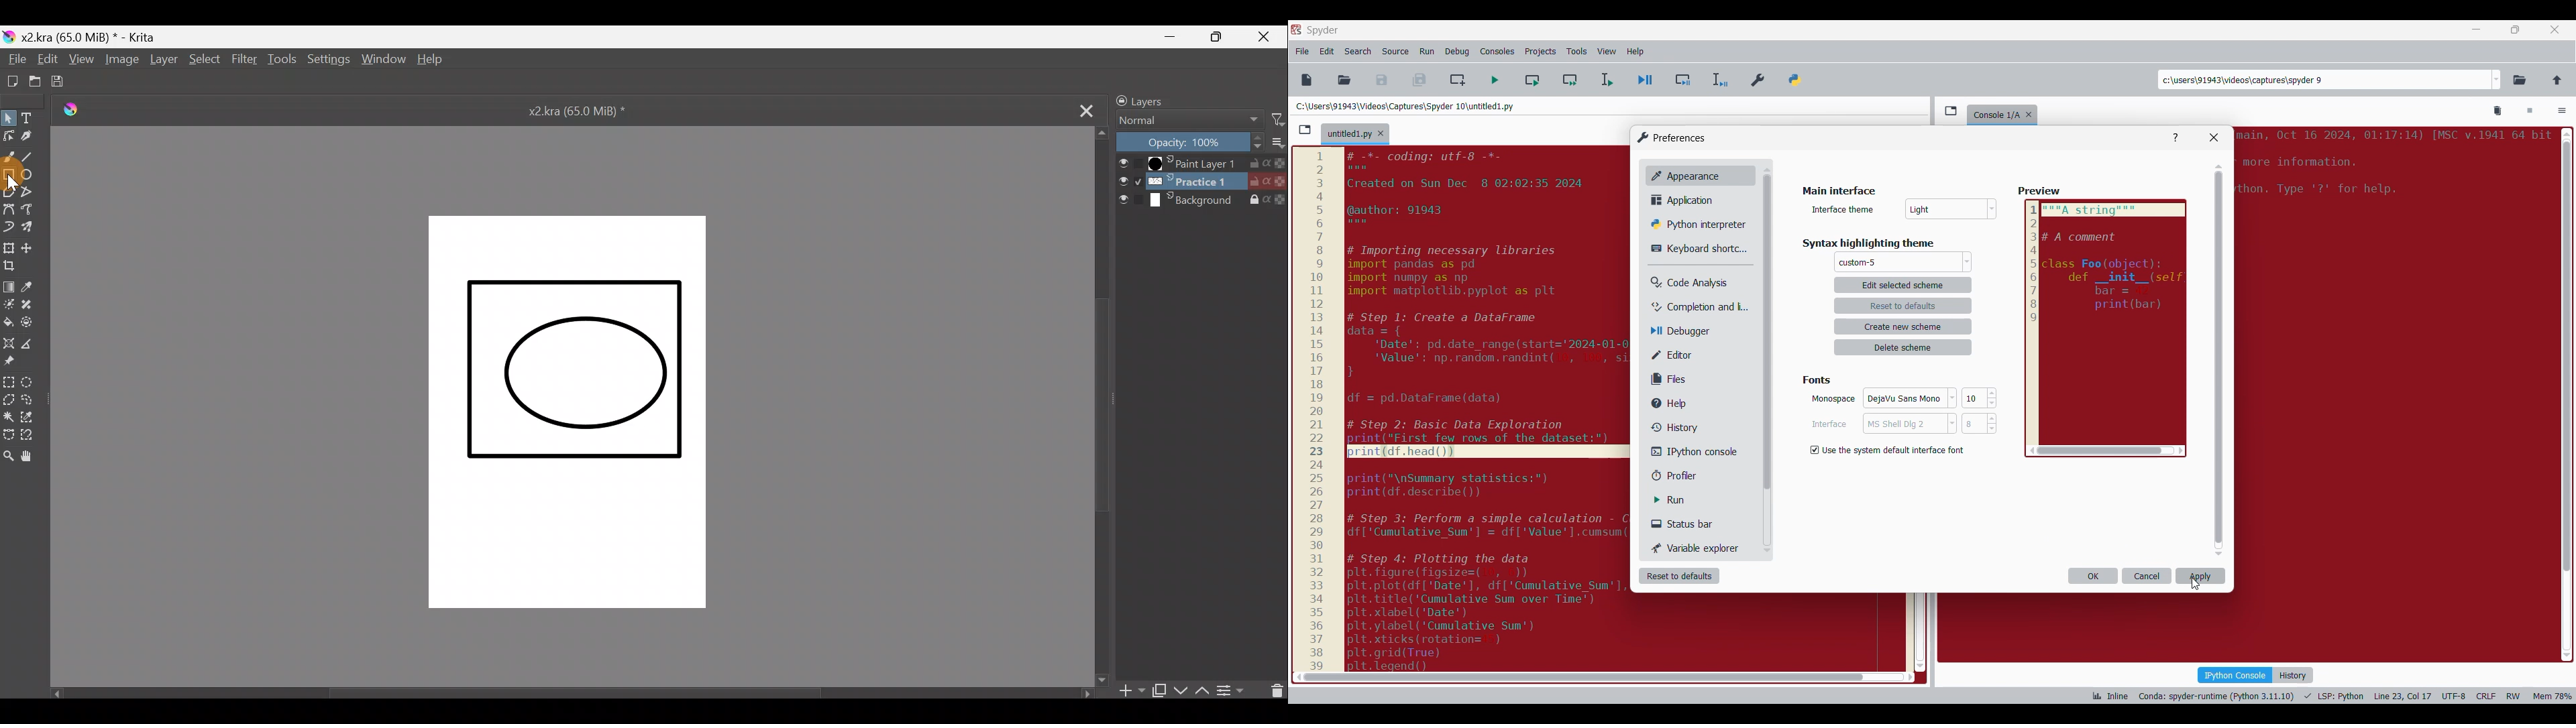  Describe the element at coordinates (1844, 208) in the screenshot. I see `Indicates text box for scheme name` at that location.